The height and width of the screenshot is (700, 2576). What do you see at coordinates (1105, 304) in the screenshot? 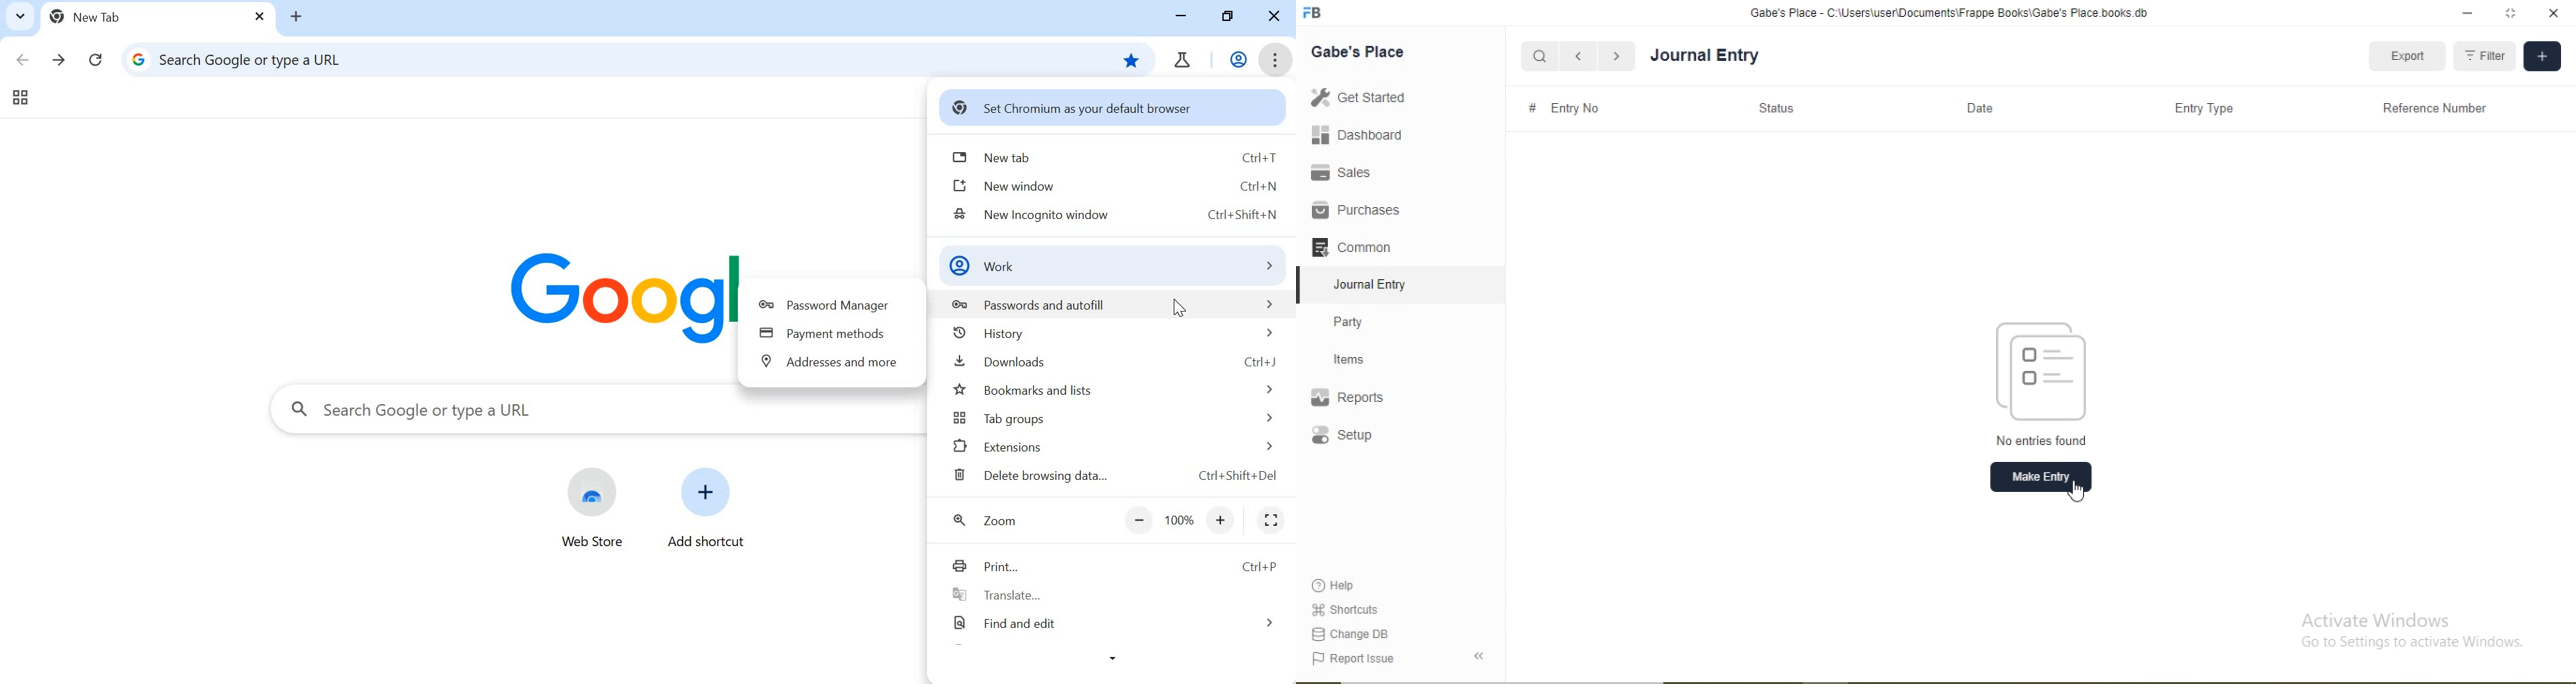
I see `passwords and autofill` at bounding box center [1105, 304].